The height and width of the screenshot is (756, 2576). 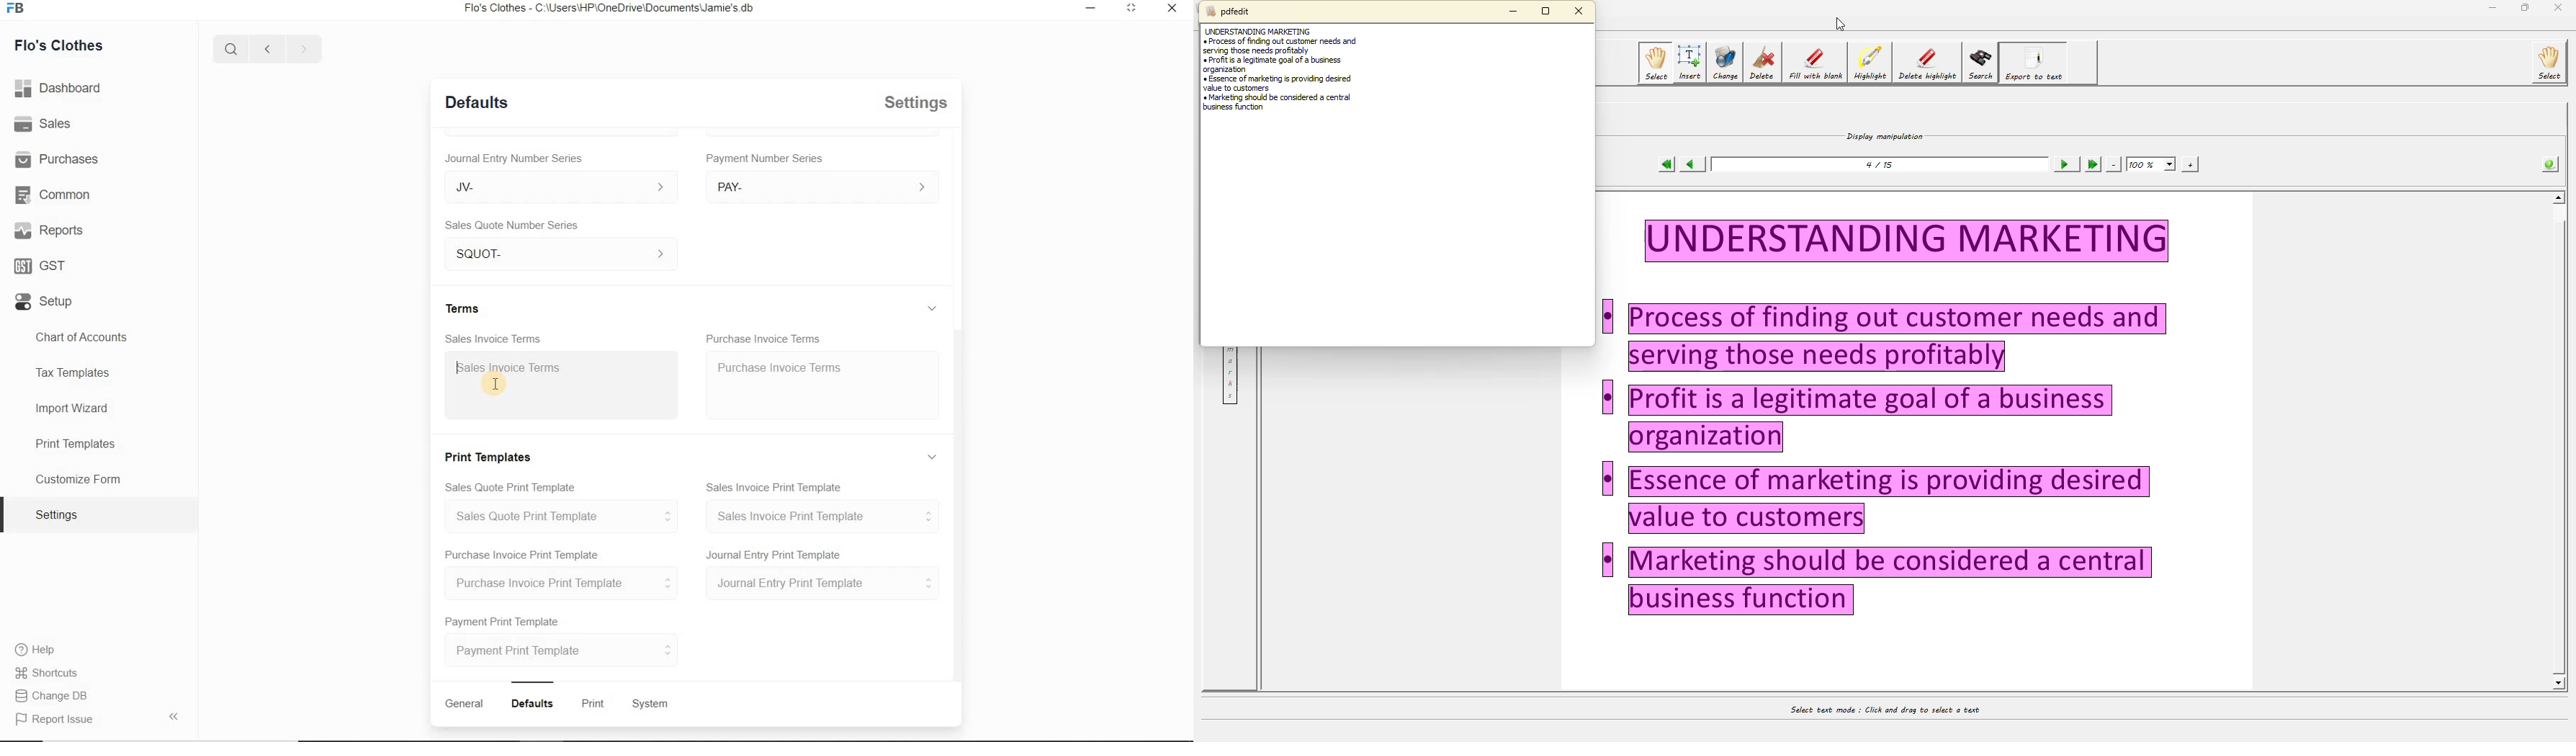 I want to click on Expand, so click(x=935, y=456).